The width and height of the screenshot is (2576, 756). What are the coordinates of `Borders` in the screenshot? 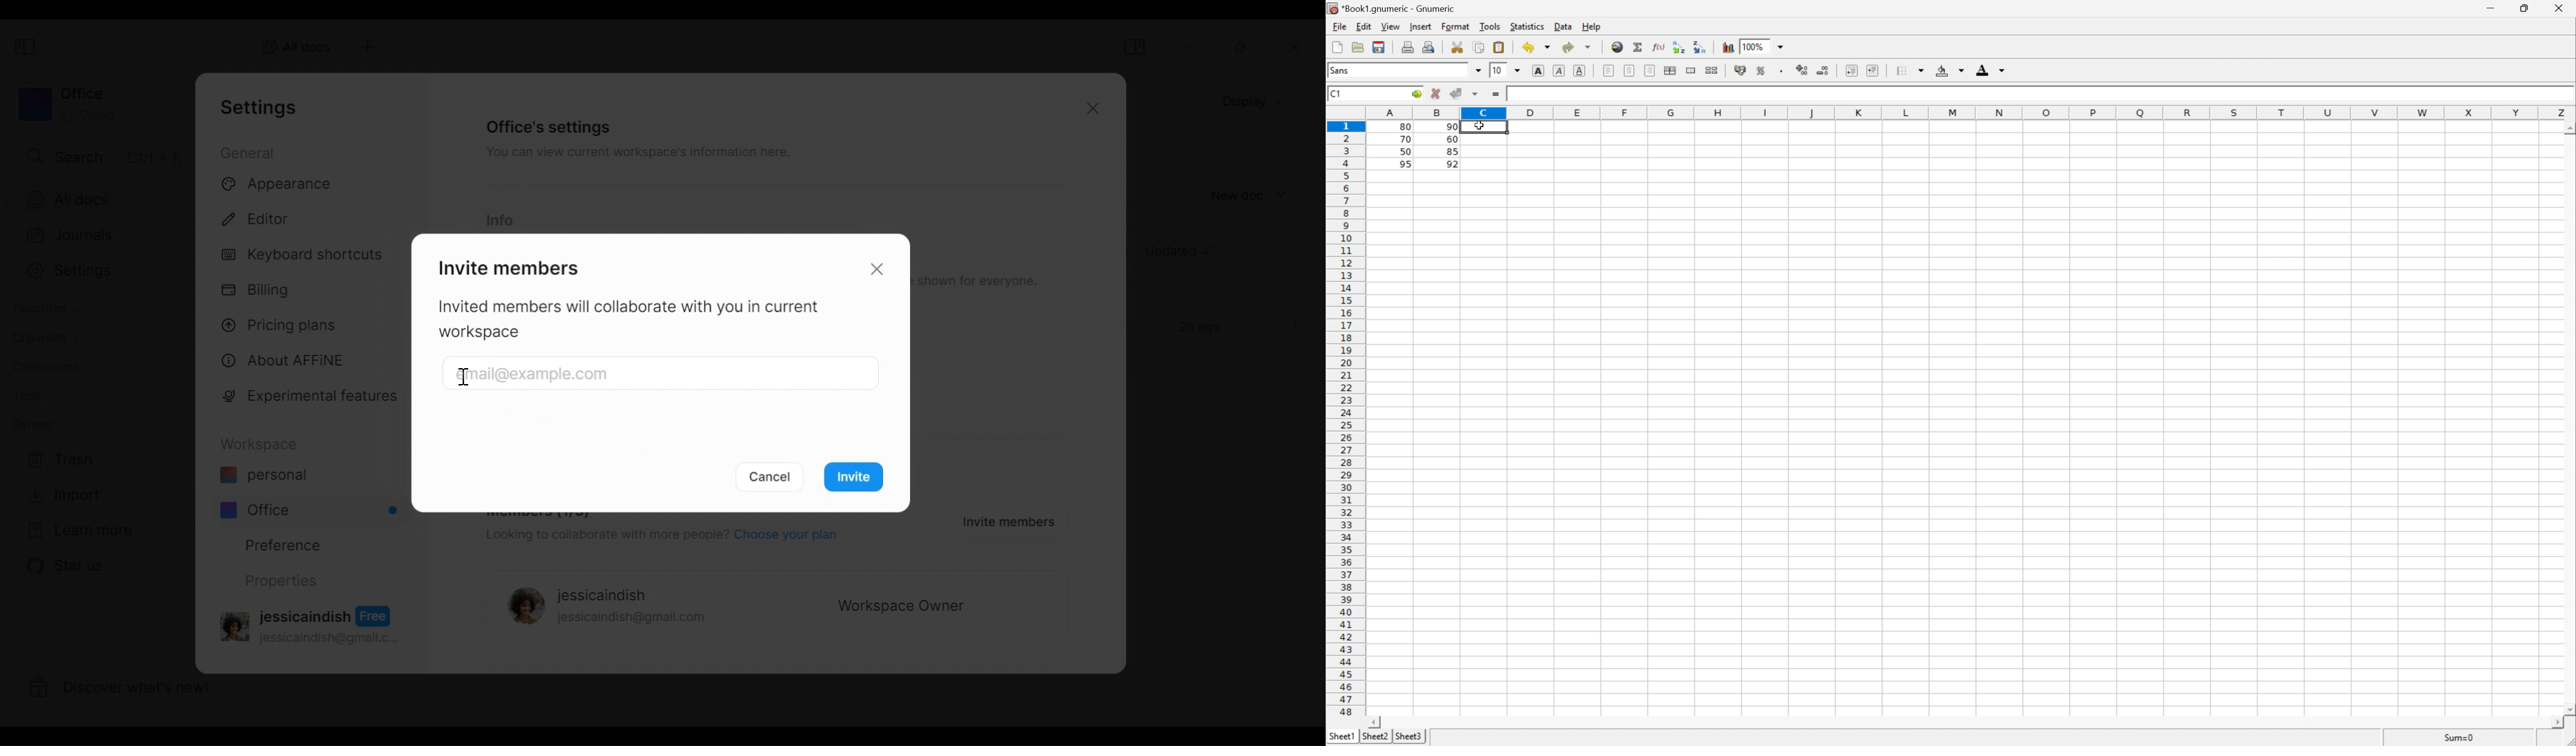 It's located at (1910, 67).